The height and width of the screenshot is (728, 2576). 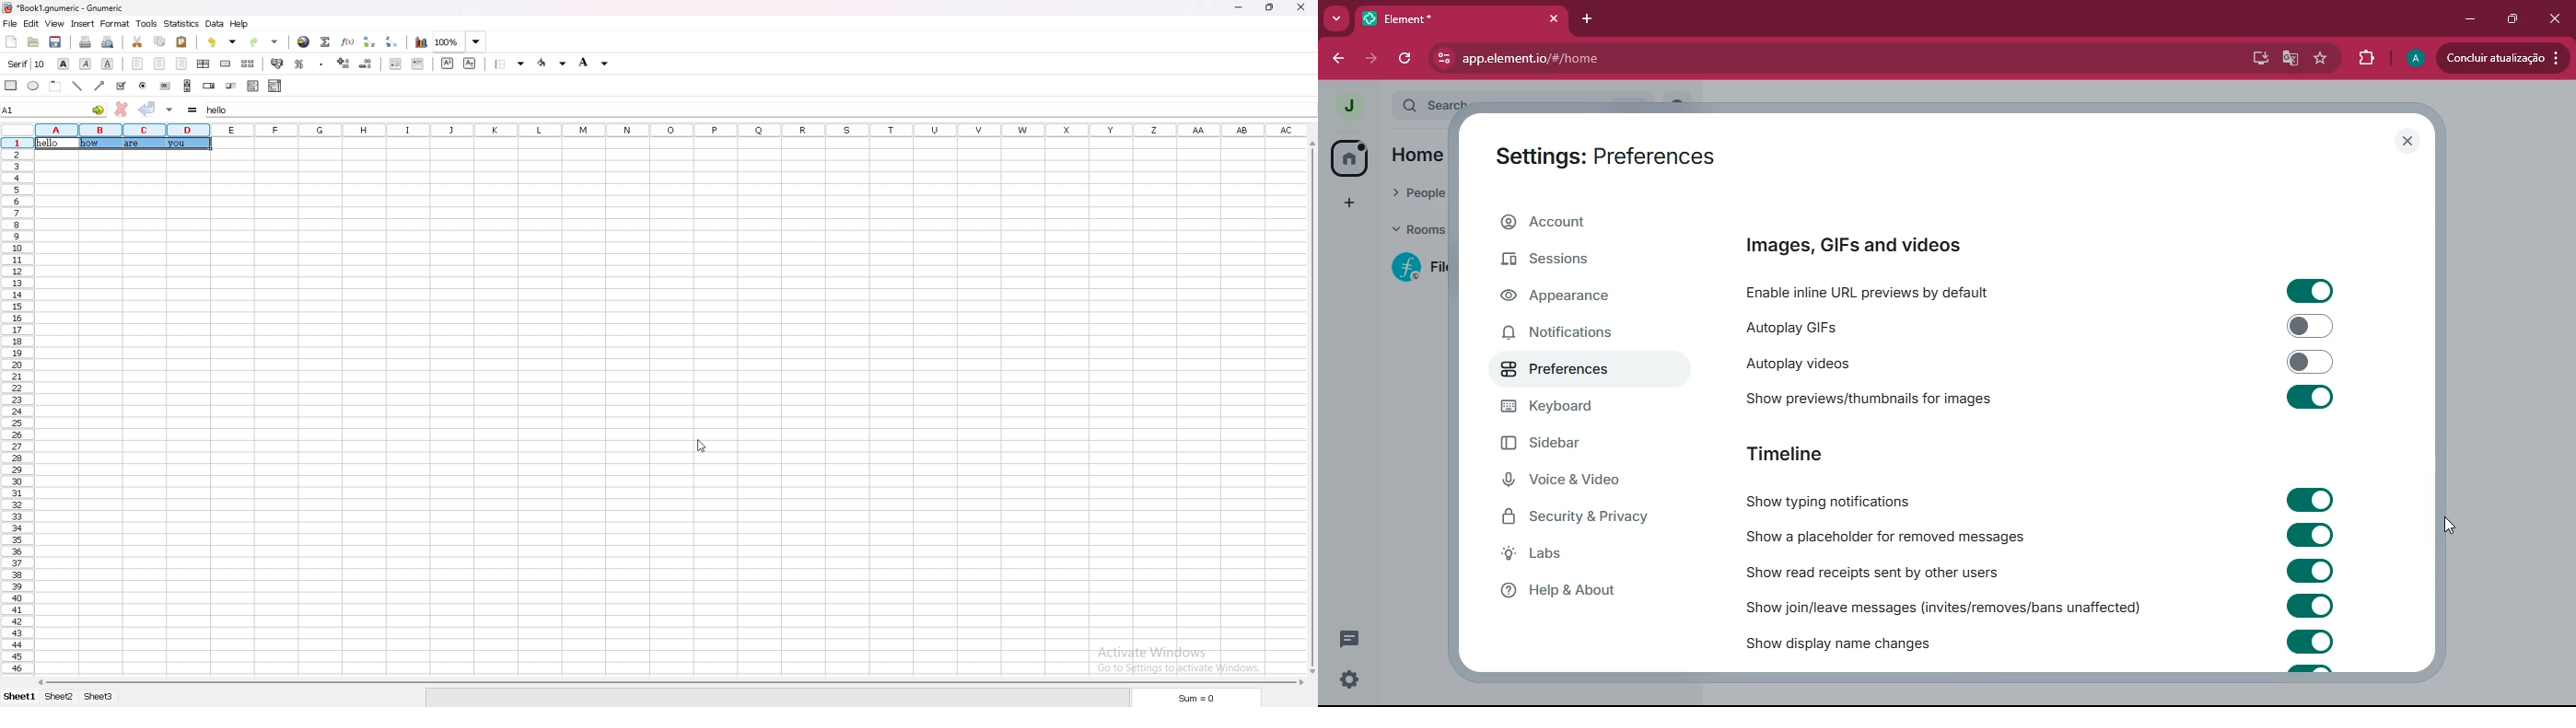 What do you see at coordinates (1945, 606) in the screenshot?
I see `show join/leave messages (invites/removes/bans unaffected)` at bounding box center [1945, 606].